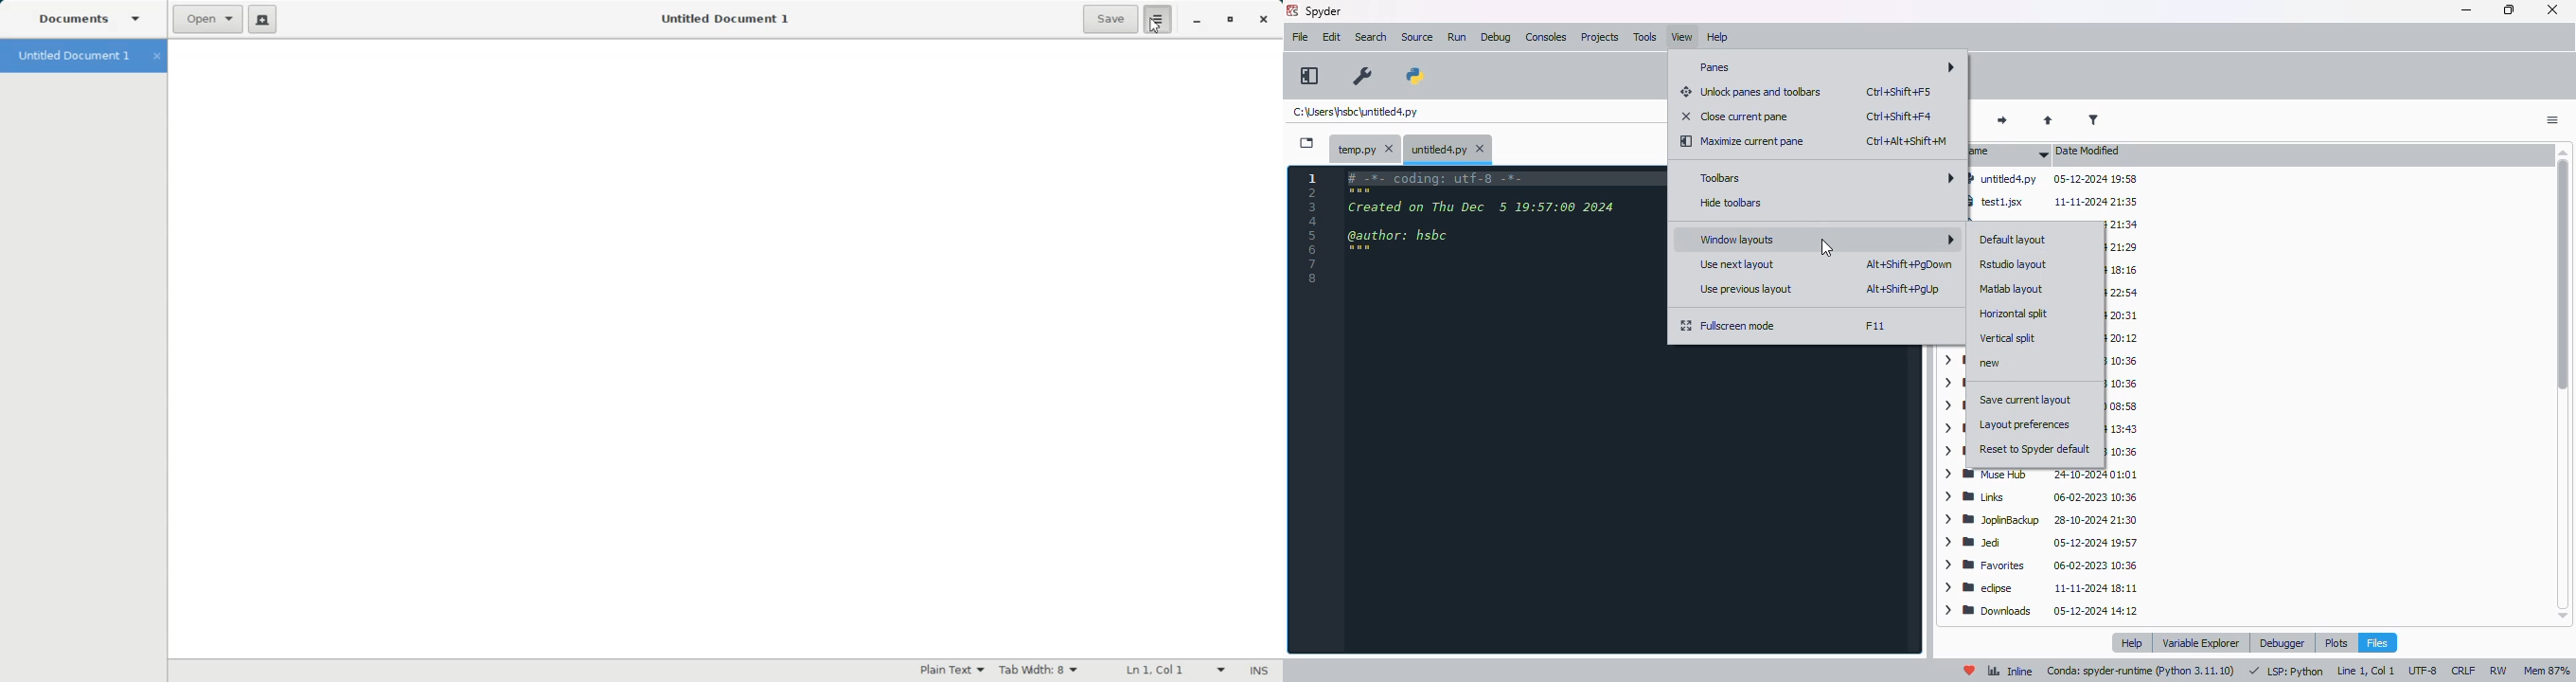  I want to click on shortcut for use next layout, so click(1909, 264).